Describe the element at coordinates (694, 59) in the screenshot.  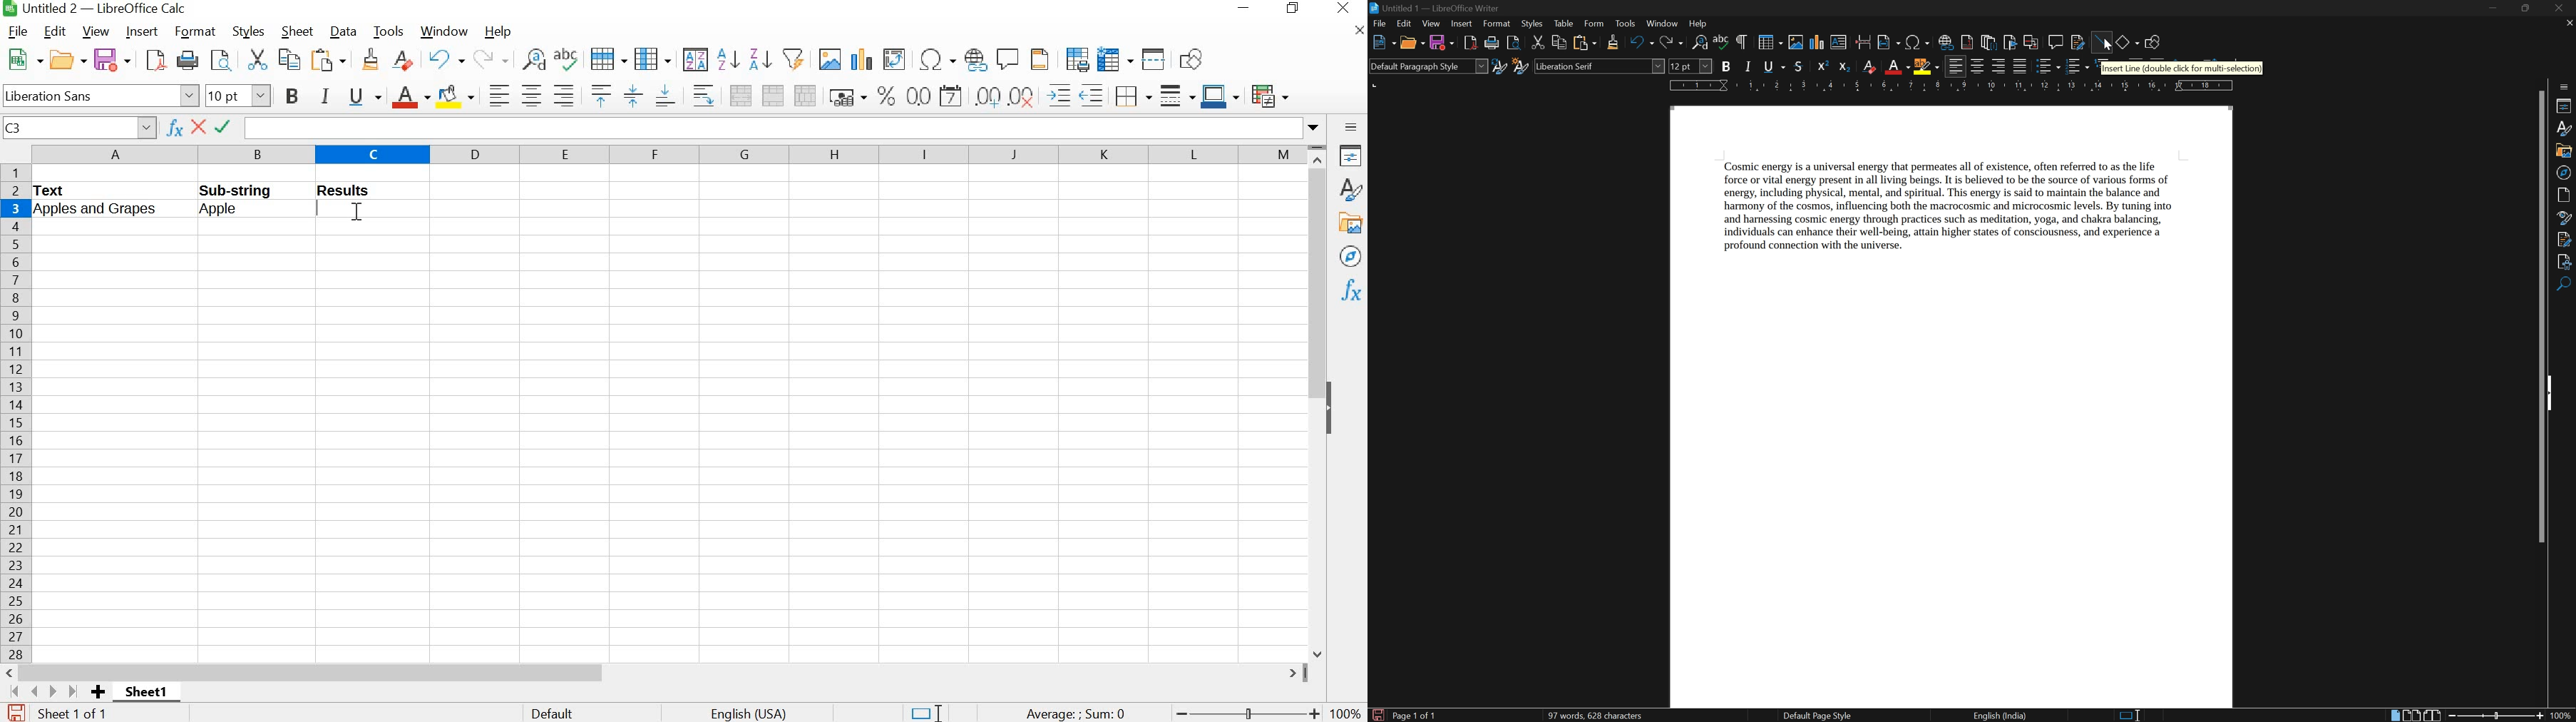
I see `sort` at that location.